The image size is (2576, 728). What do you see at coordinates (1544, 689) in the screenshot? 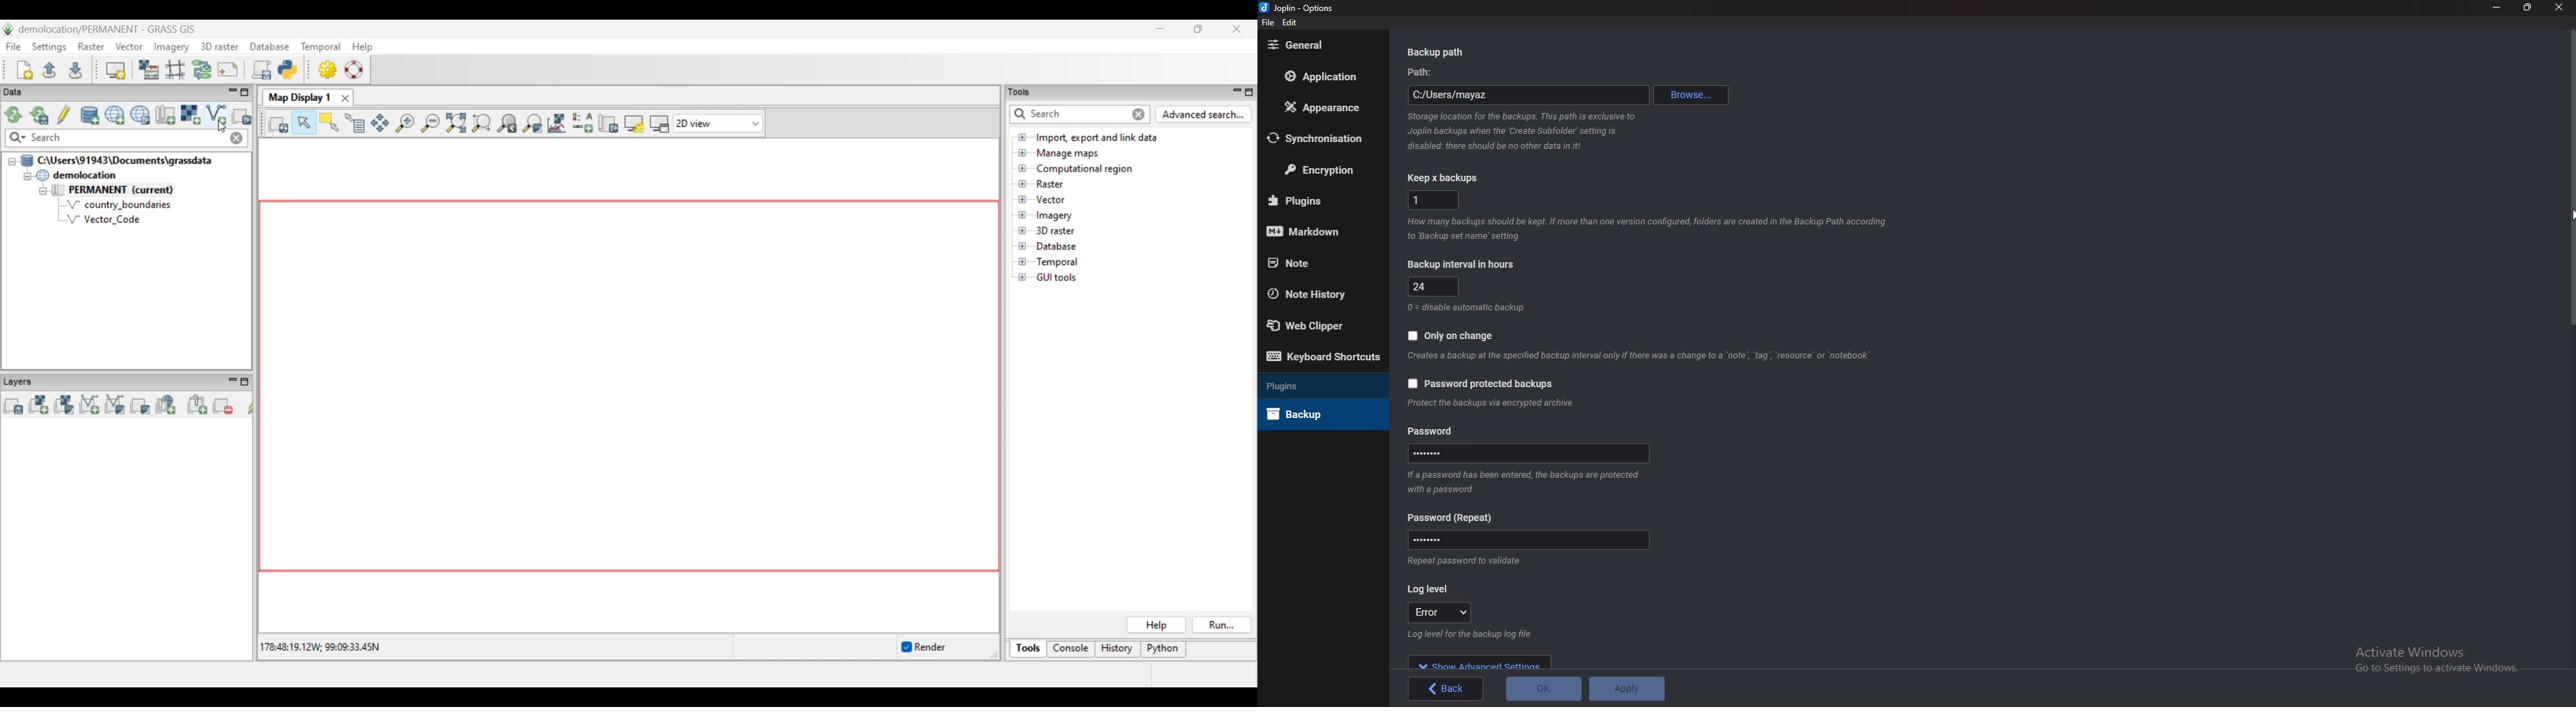
I see `o K` at bounding box center [1544, 689].